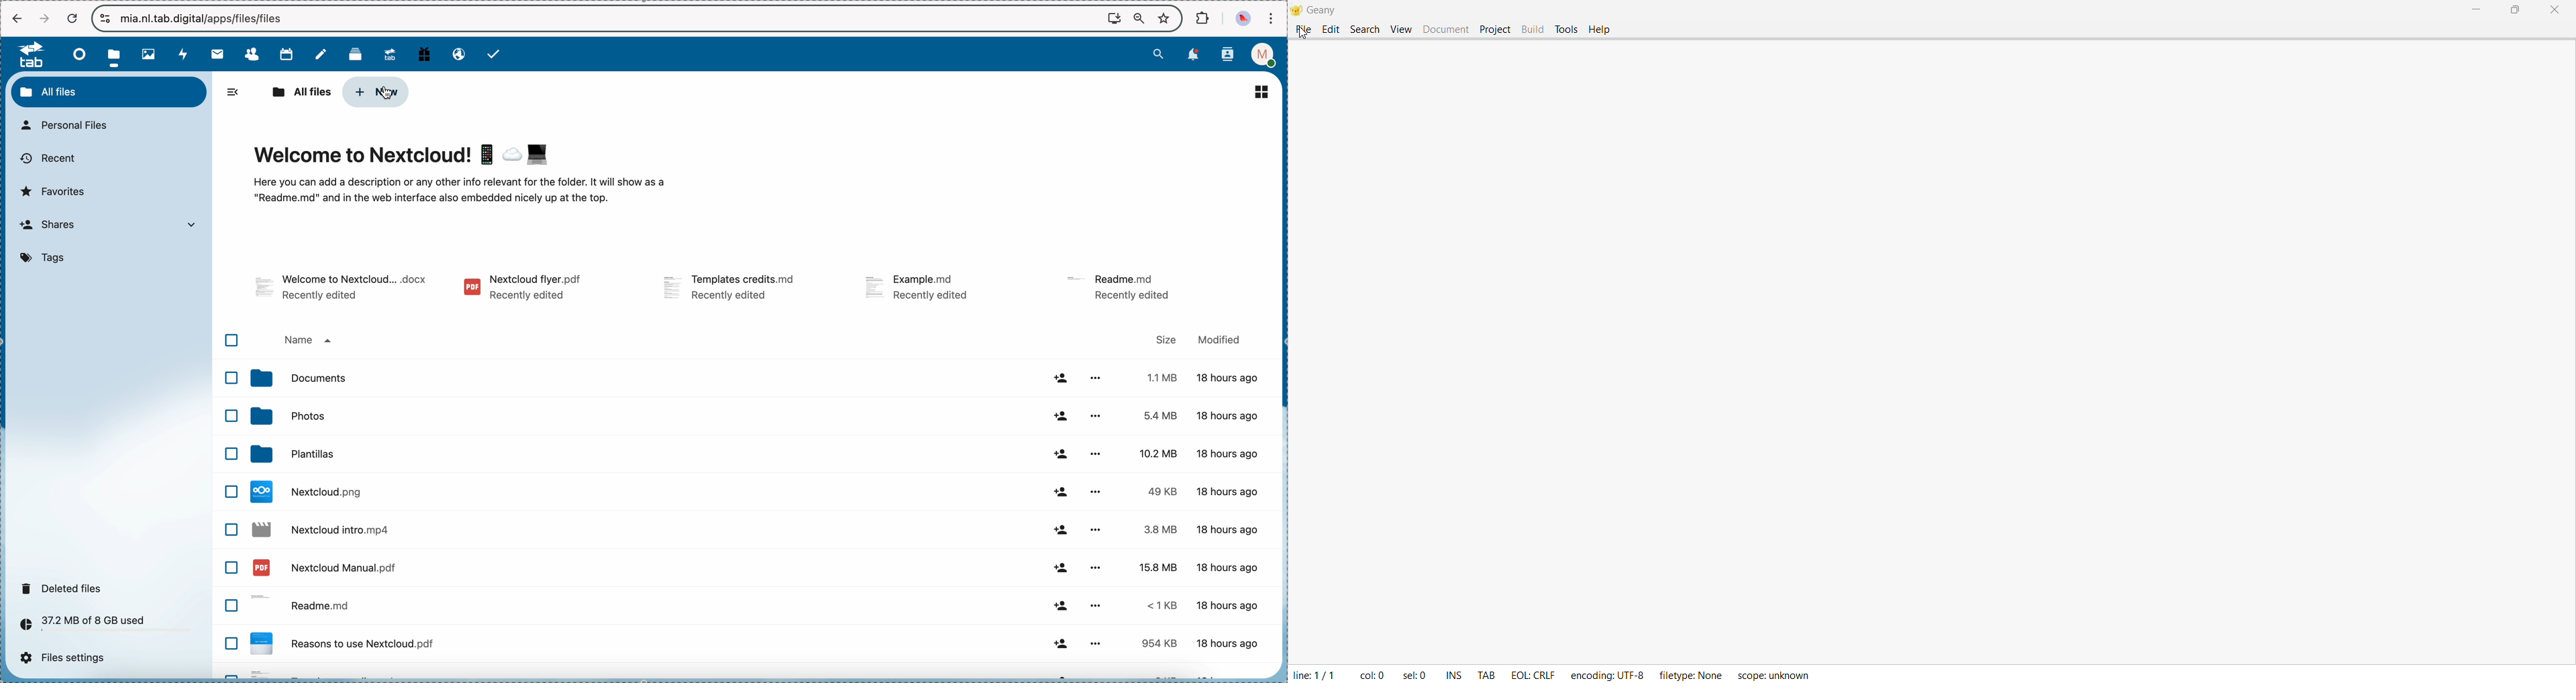  I want to click on more options, so click(1094, 607).